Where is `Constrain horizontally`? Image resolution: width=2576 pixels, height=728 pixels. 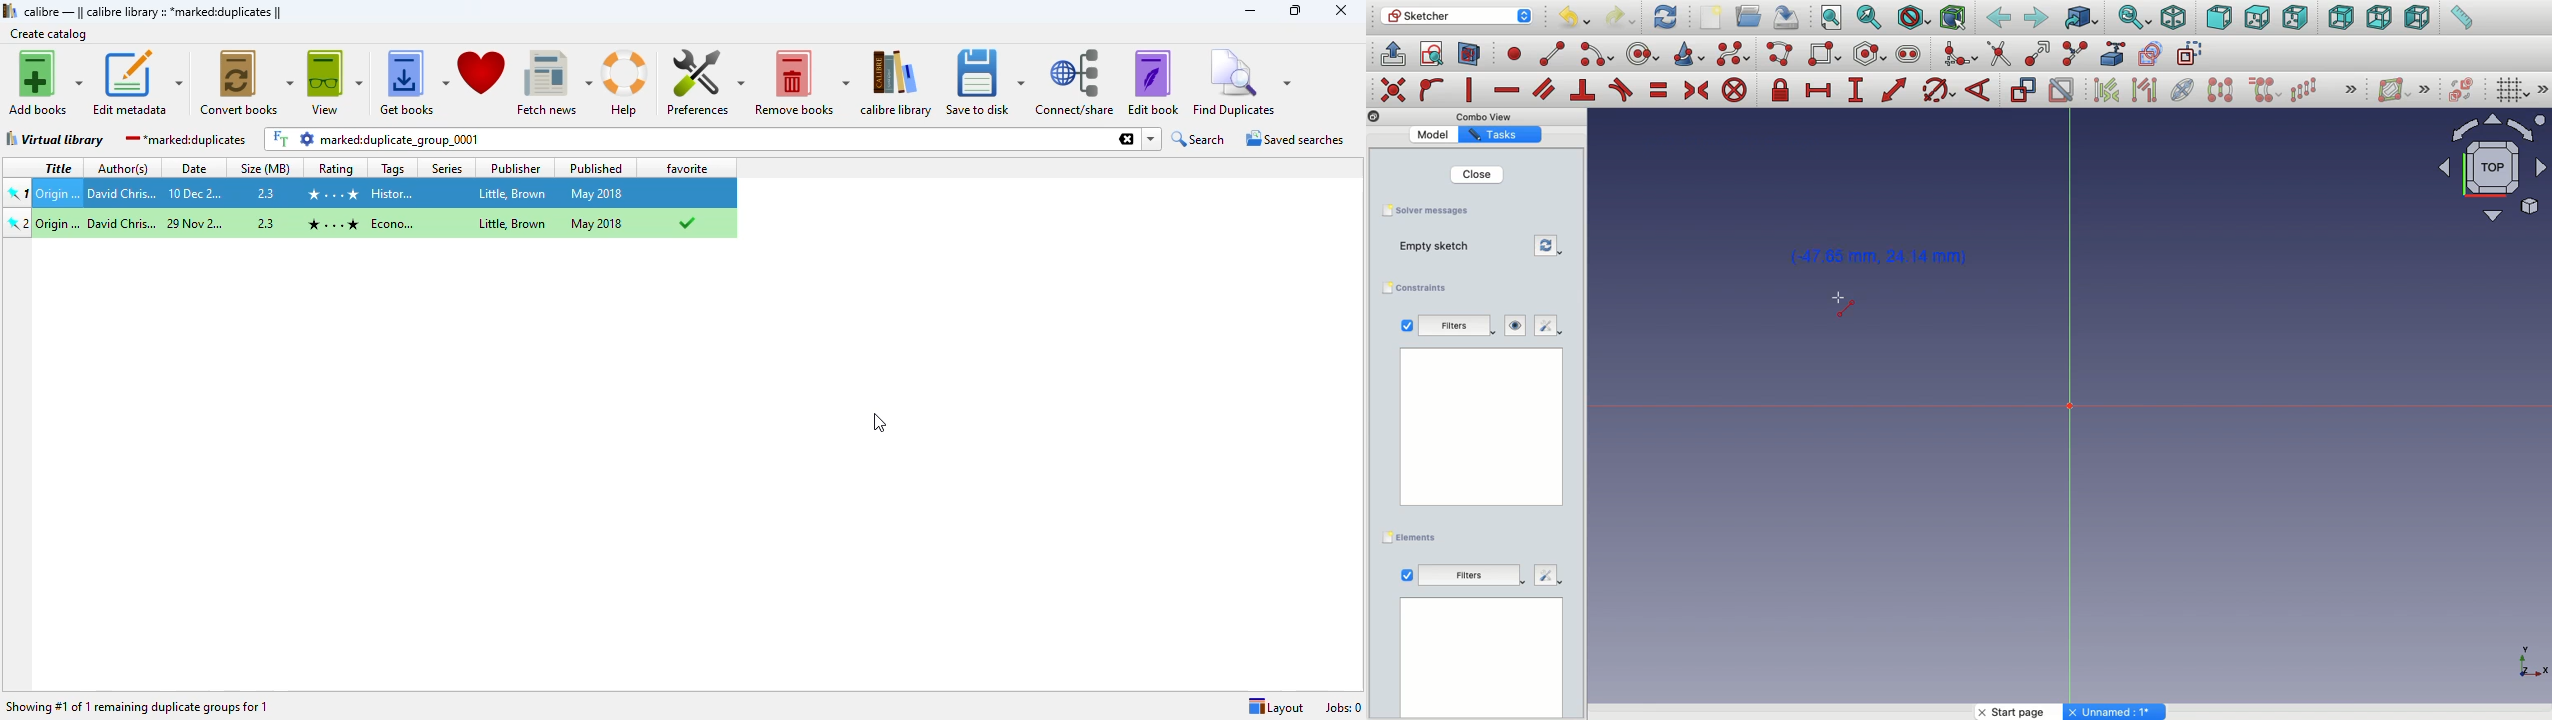 Constrain horizontally is located at coordinates (1506, 91).